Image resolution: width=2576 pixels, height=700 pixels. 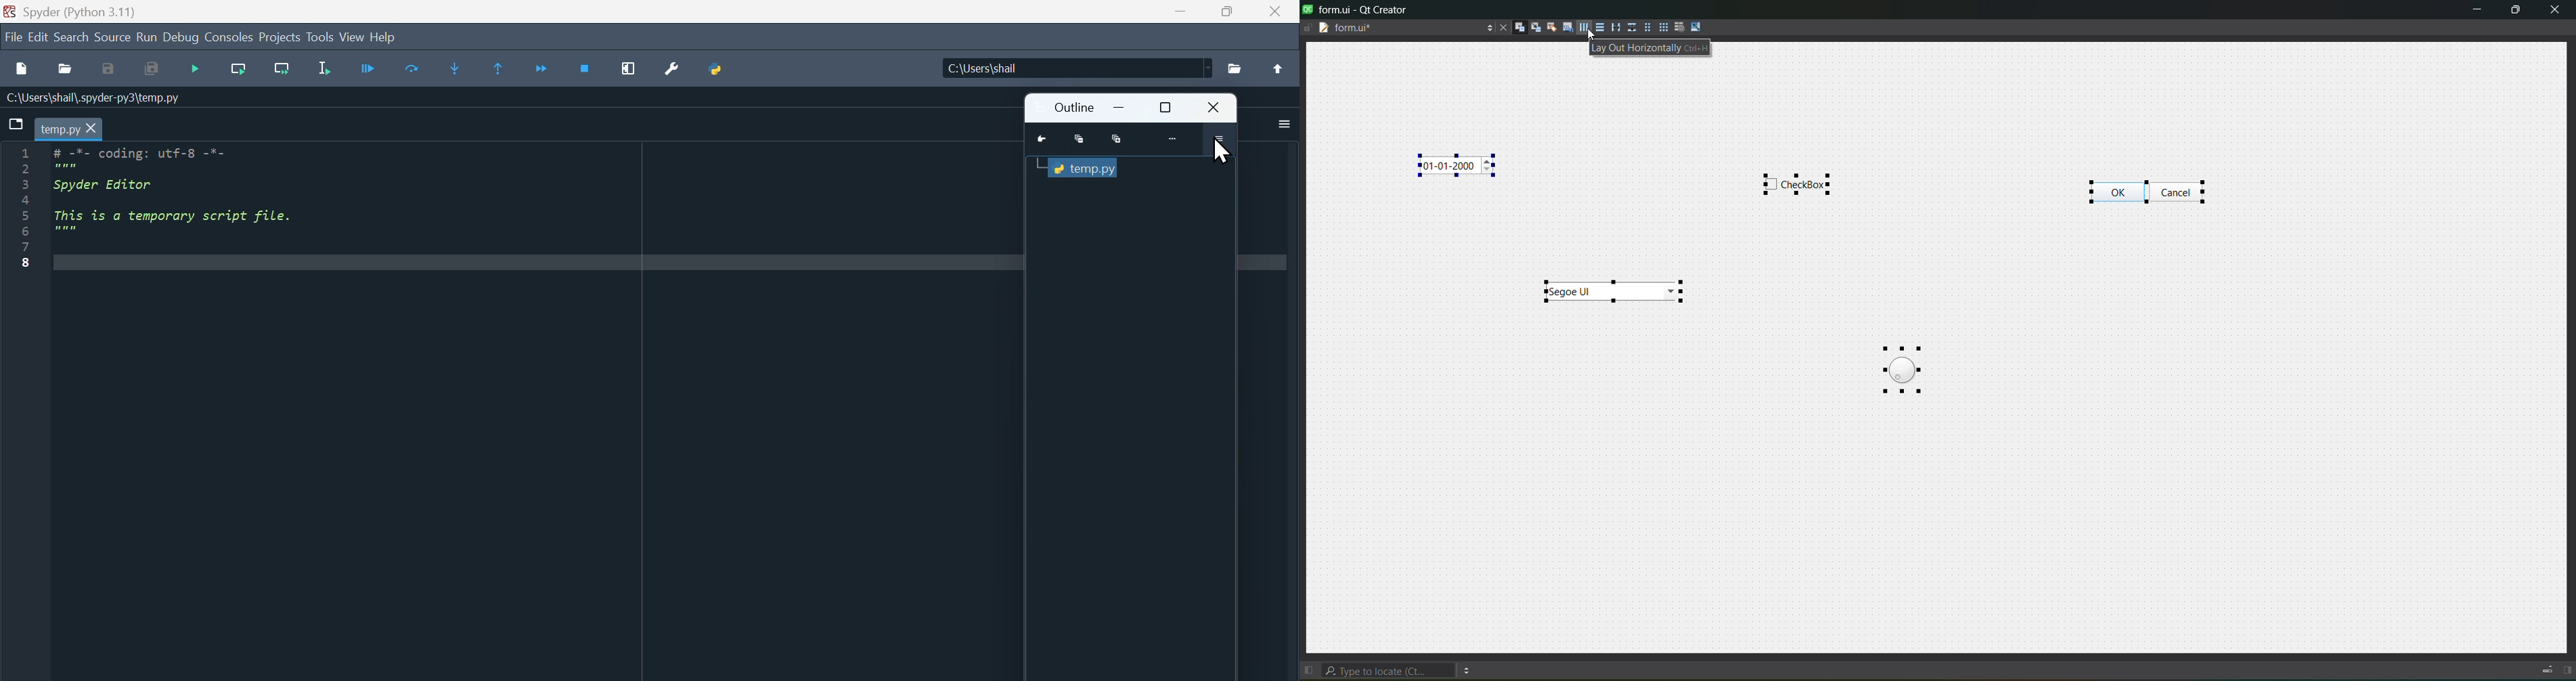 I want to click on New file, so click(x=24, y=68).